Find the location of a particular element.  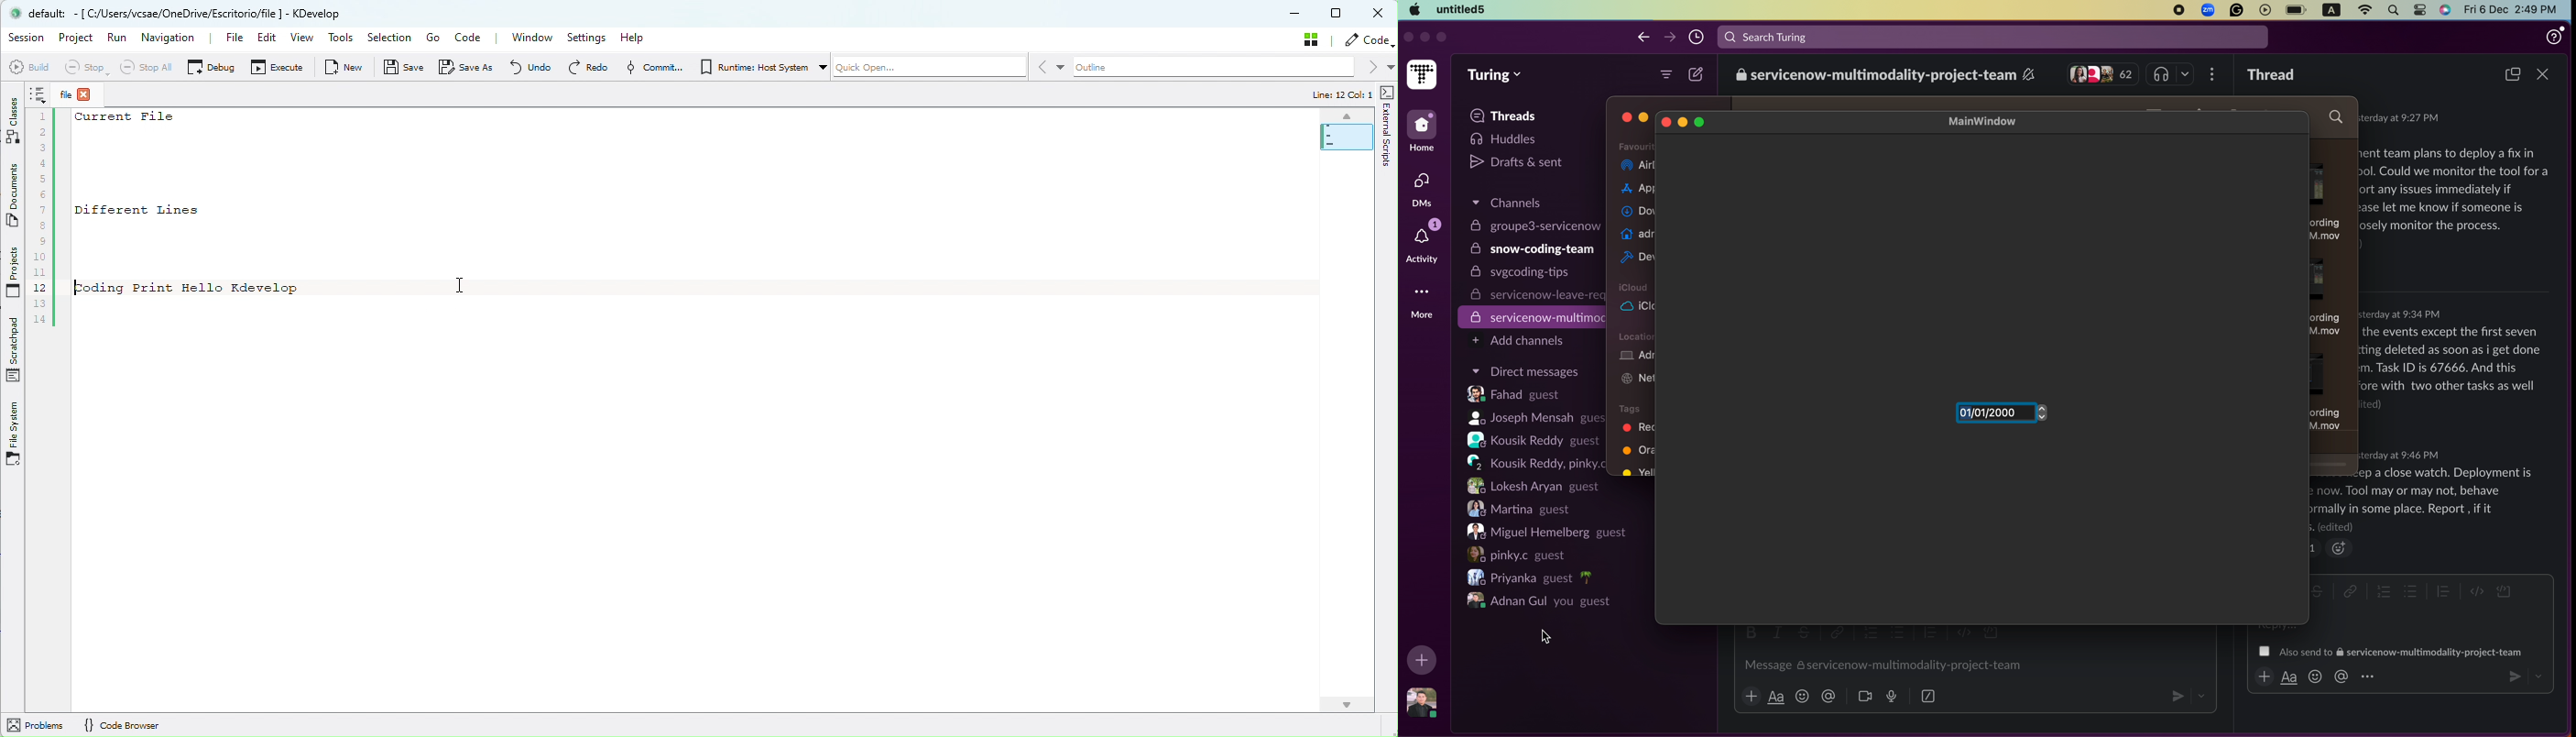

Kousik is located at coordinates (1530, 439).